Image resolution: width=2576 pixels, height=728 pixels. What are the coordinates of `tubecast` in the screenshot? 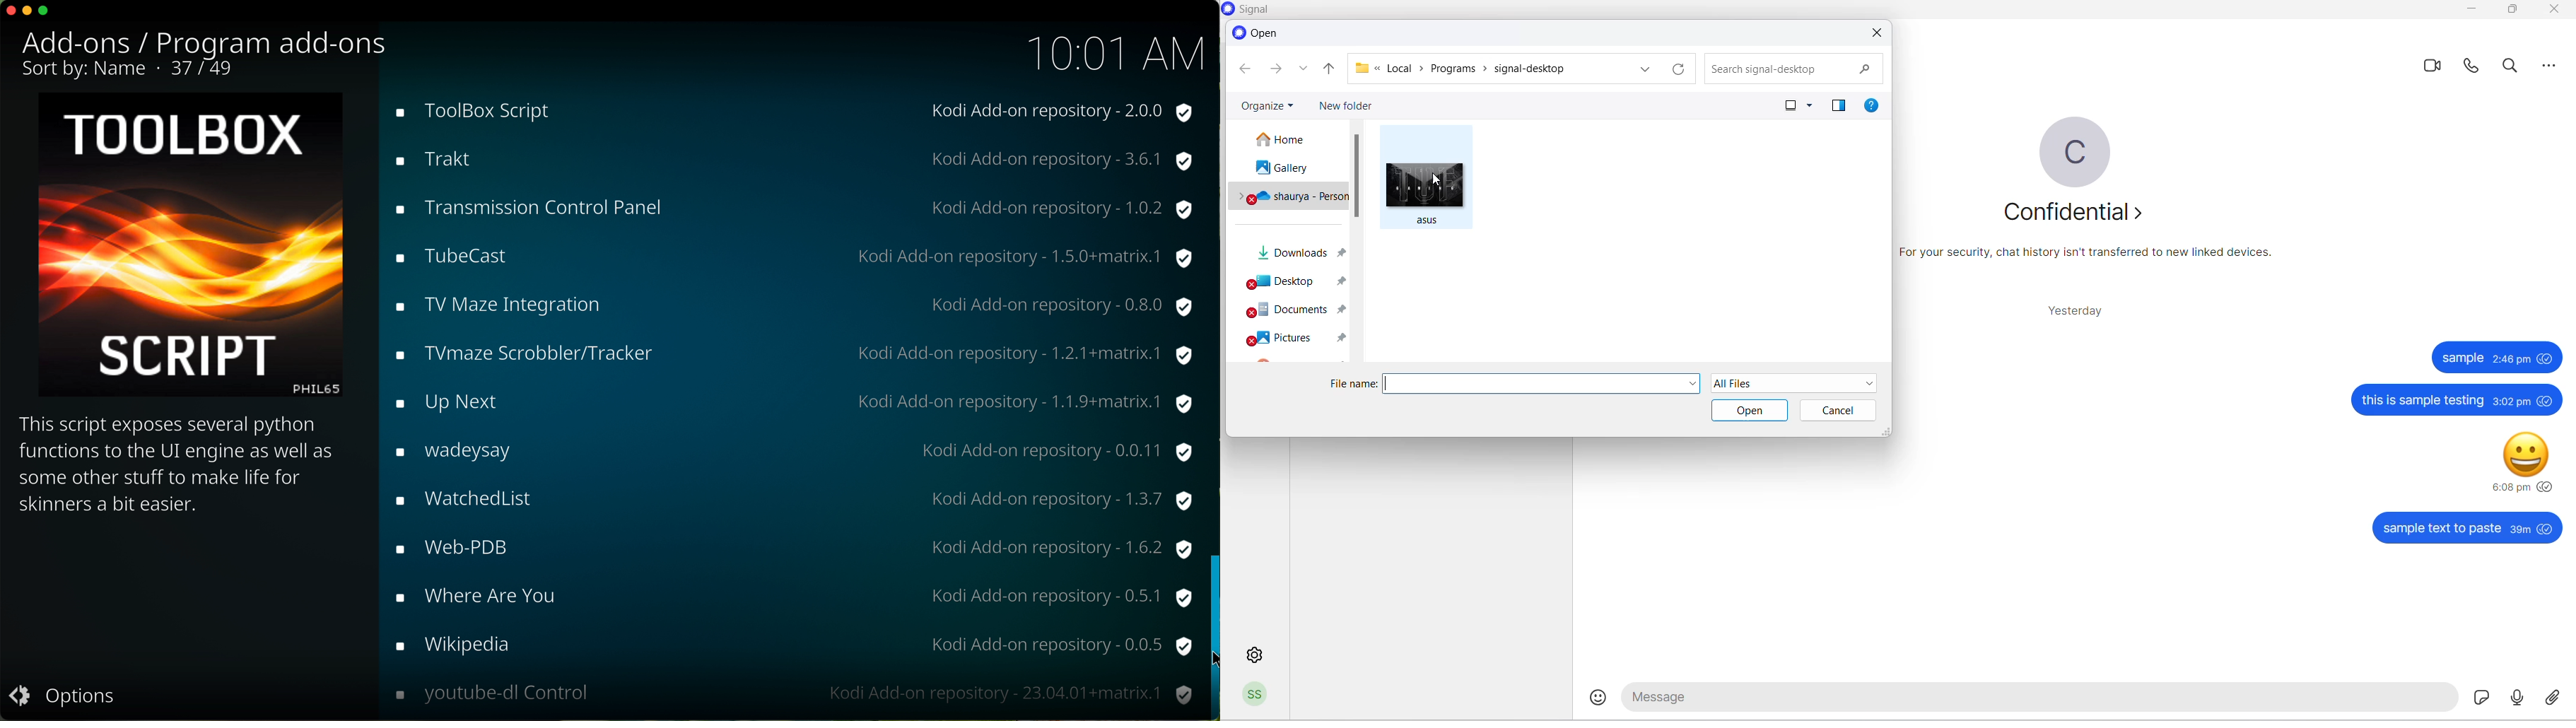 It's located at (791, 259).